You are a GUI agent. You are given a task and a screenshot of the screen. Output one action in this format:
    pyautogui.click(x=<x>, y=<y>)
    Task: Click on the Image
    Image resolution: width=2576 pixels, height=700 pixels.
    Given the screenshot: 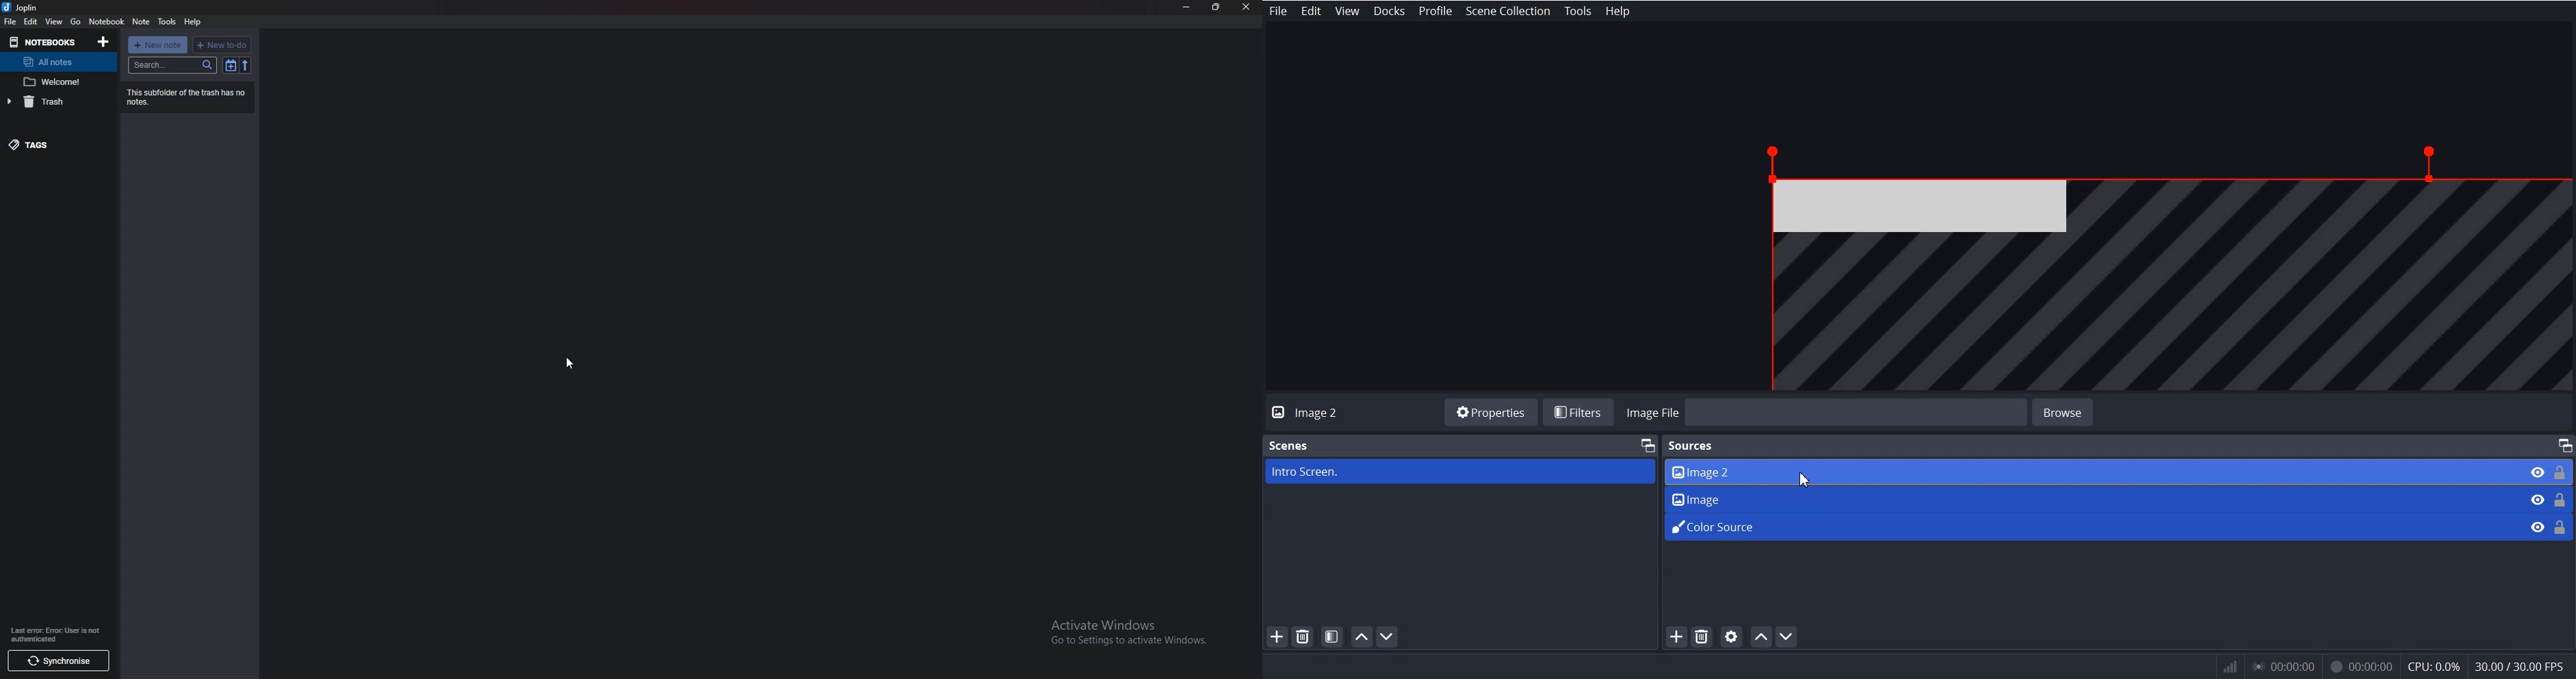 What is the action you would take?
    pyautogui.click(x=2089, y=497)
    